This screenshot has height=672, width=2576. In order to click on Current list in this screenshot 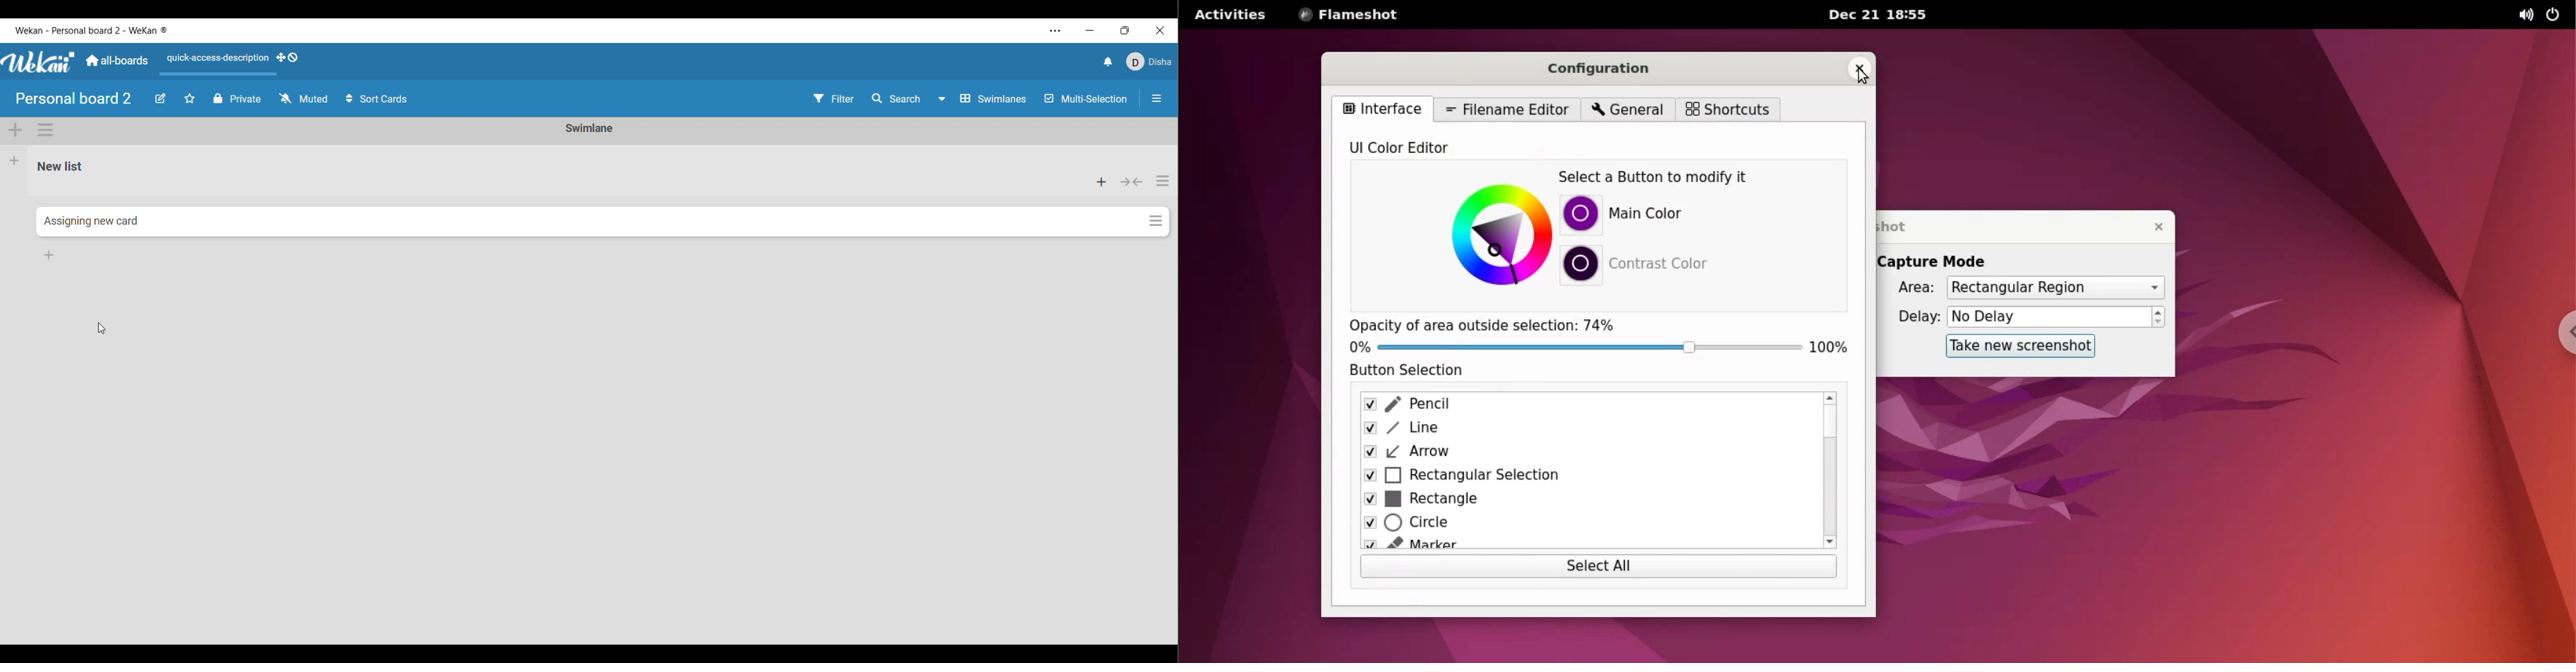, I will do `click(548, 165)`.